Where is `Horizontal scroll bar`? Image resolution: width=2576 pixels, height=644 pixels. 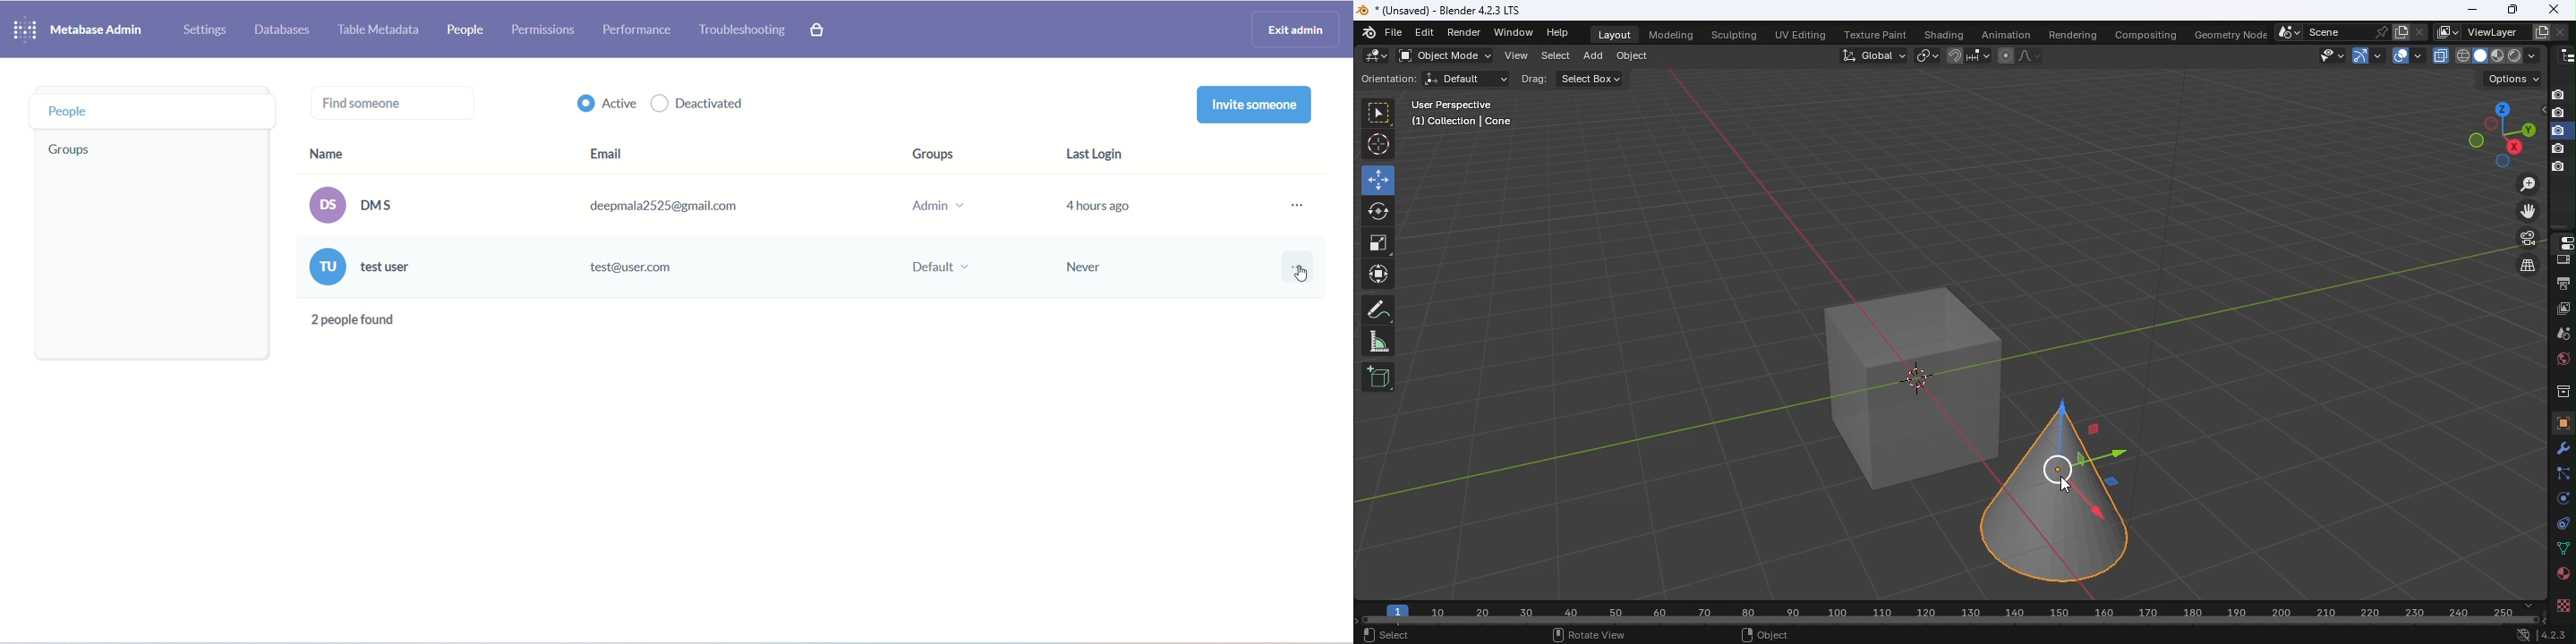 Horizontal scroll bar is located at coordinates (1952, 621).